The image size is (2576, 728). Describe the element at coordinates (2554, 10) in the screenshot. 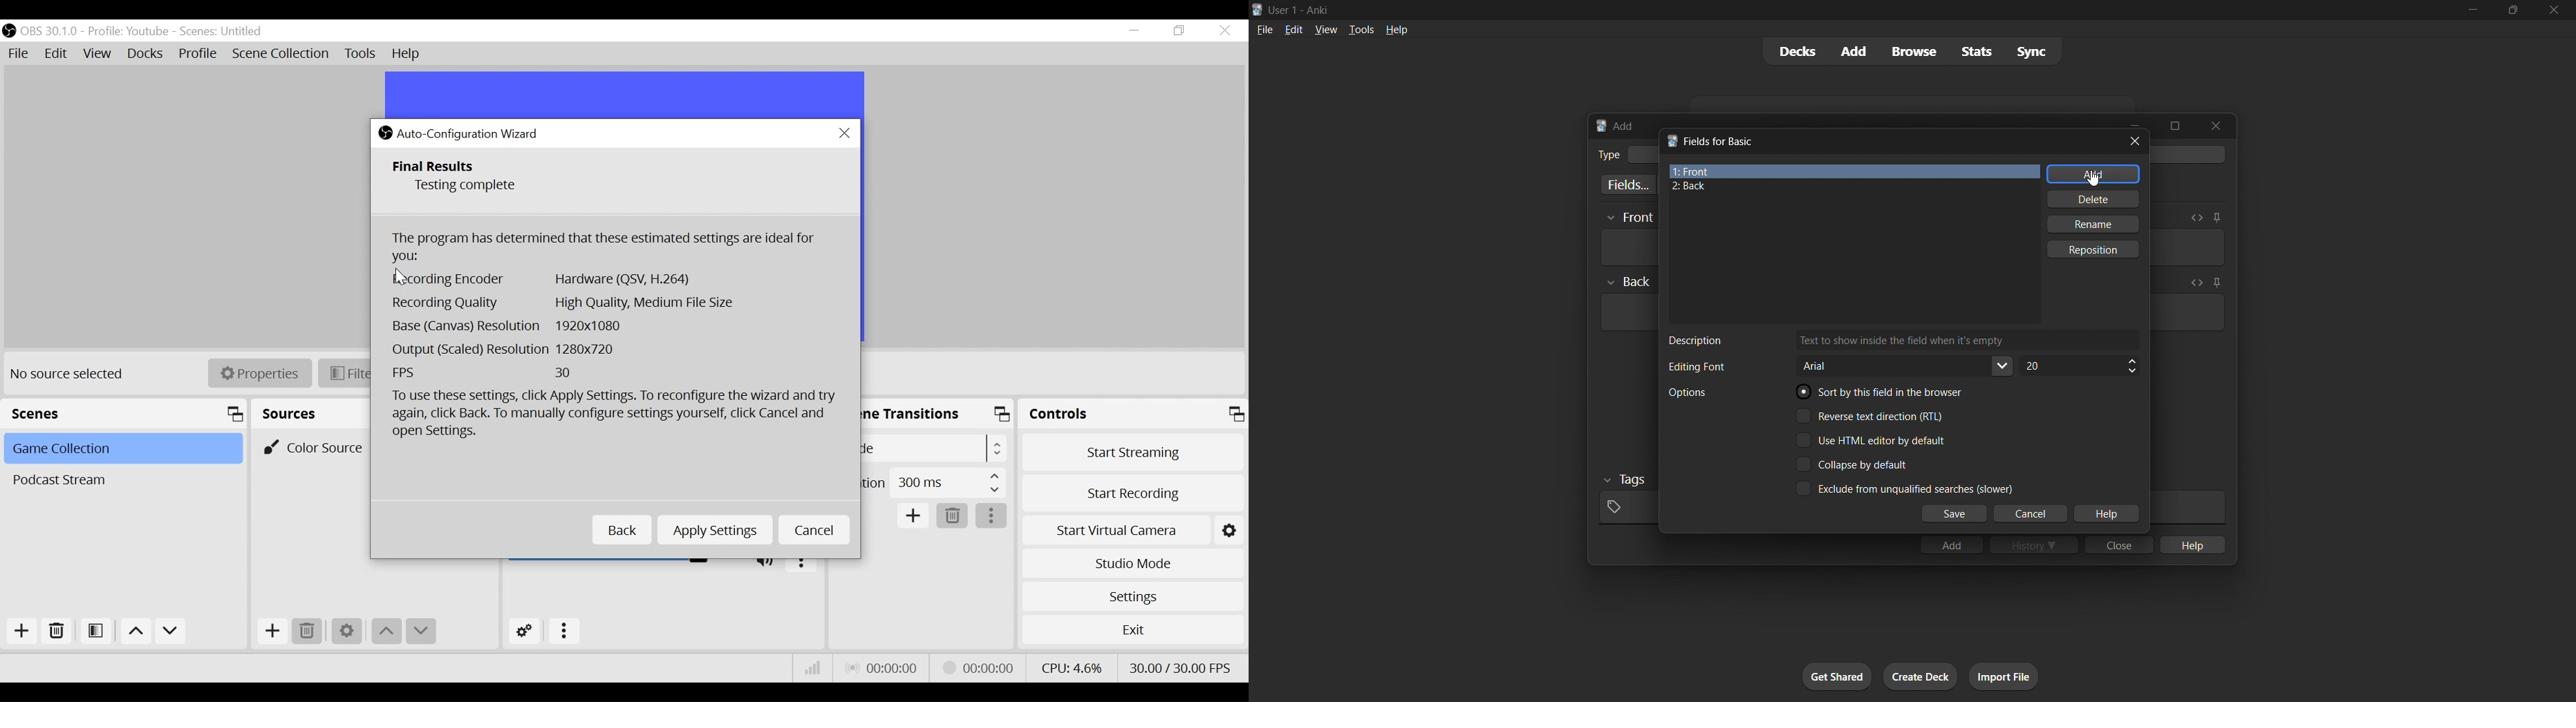

I see `close` at that location.